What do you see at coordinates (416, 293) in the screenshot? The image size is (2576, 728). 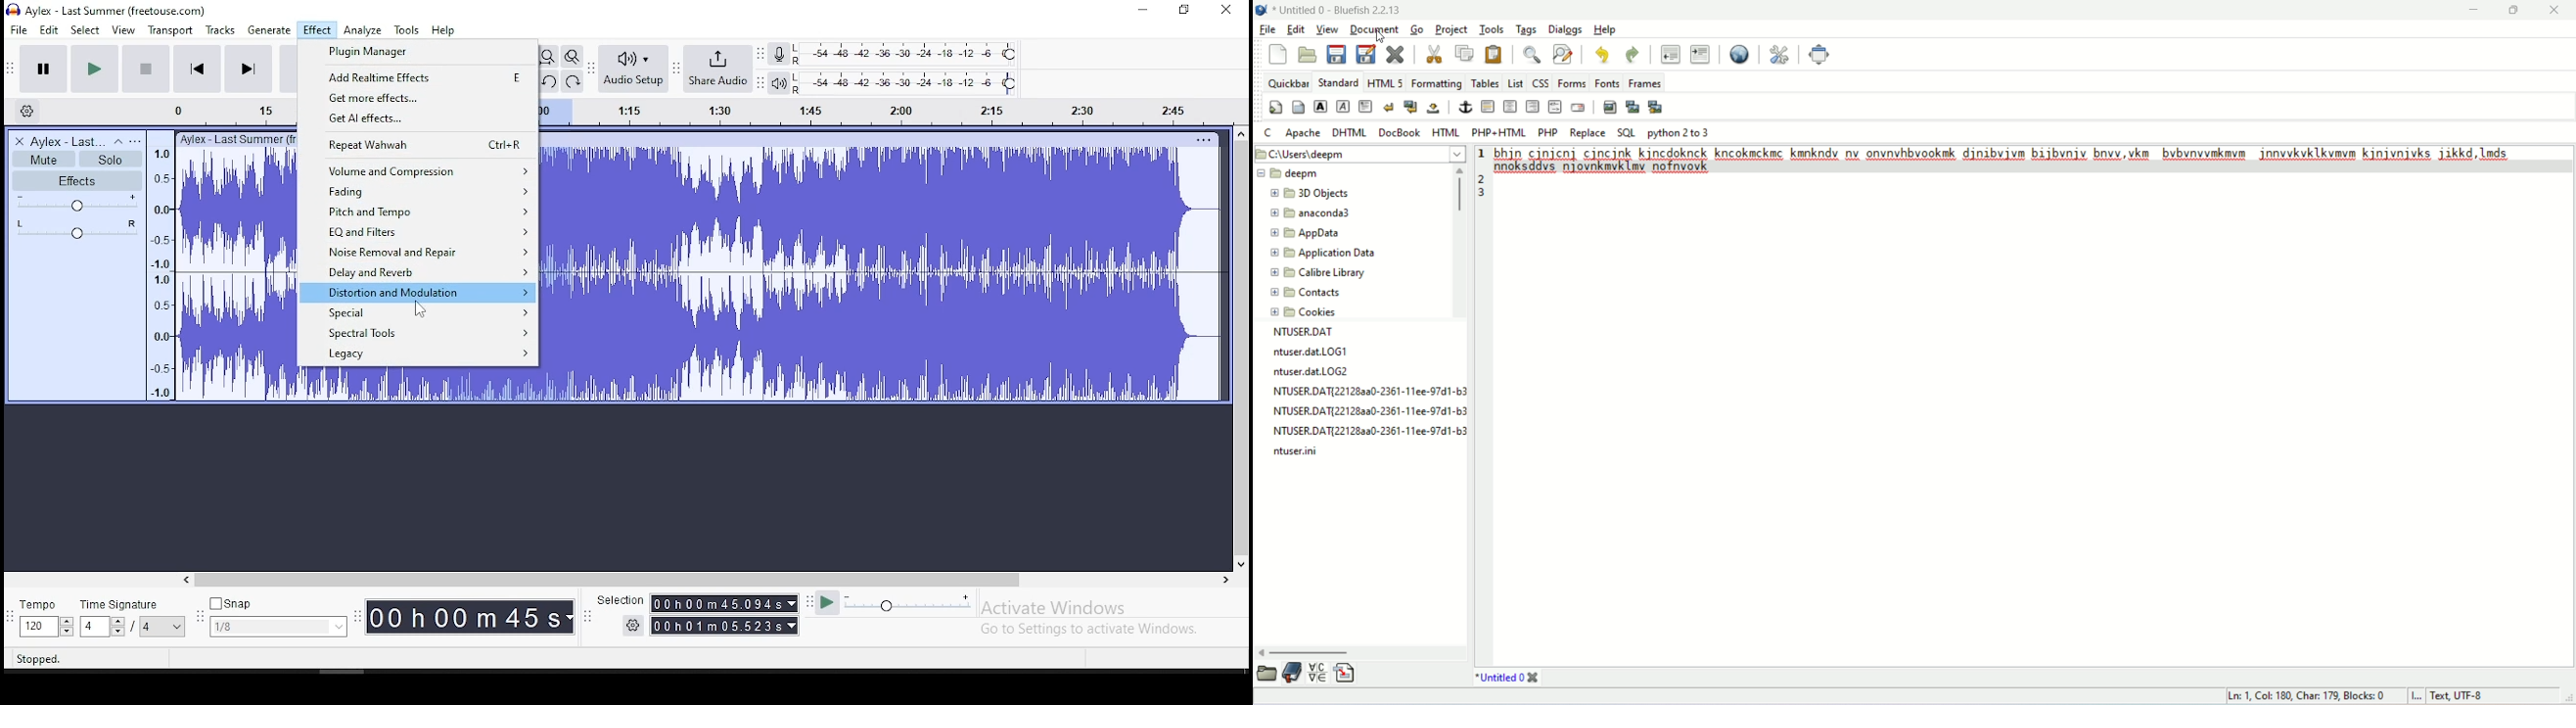 I see `distortion and modulation` at bounding box center [416, 293].